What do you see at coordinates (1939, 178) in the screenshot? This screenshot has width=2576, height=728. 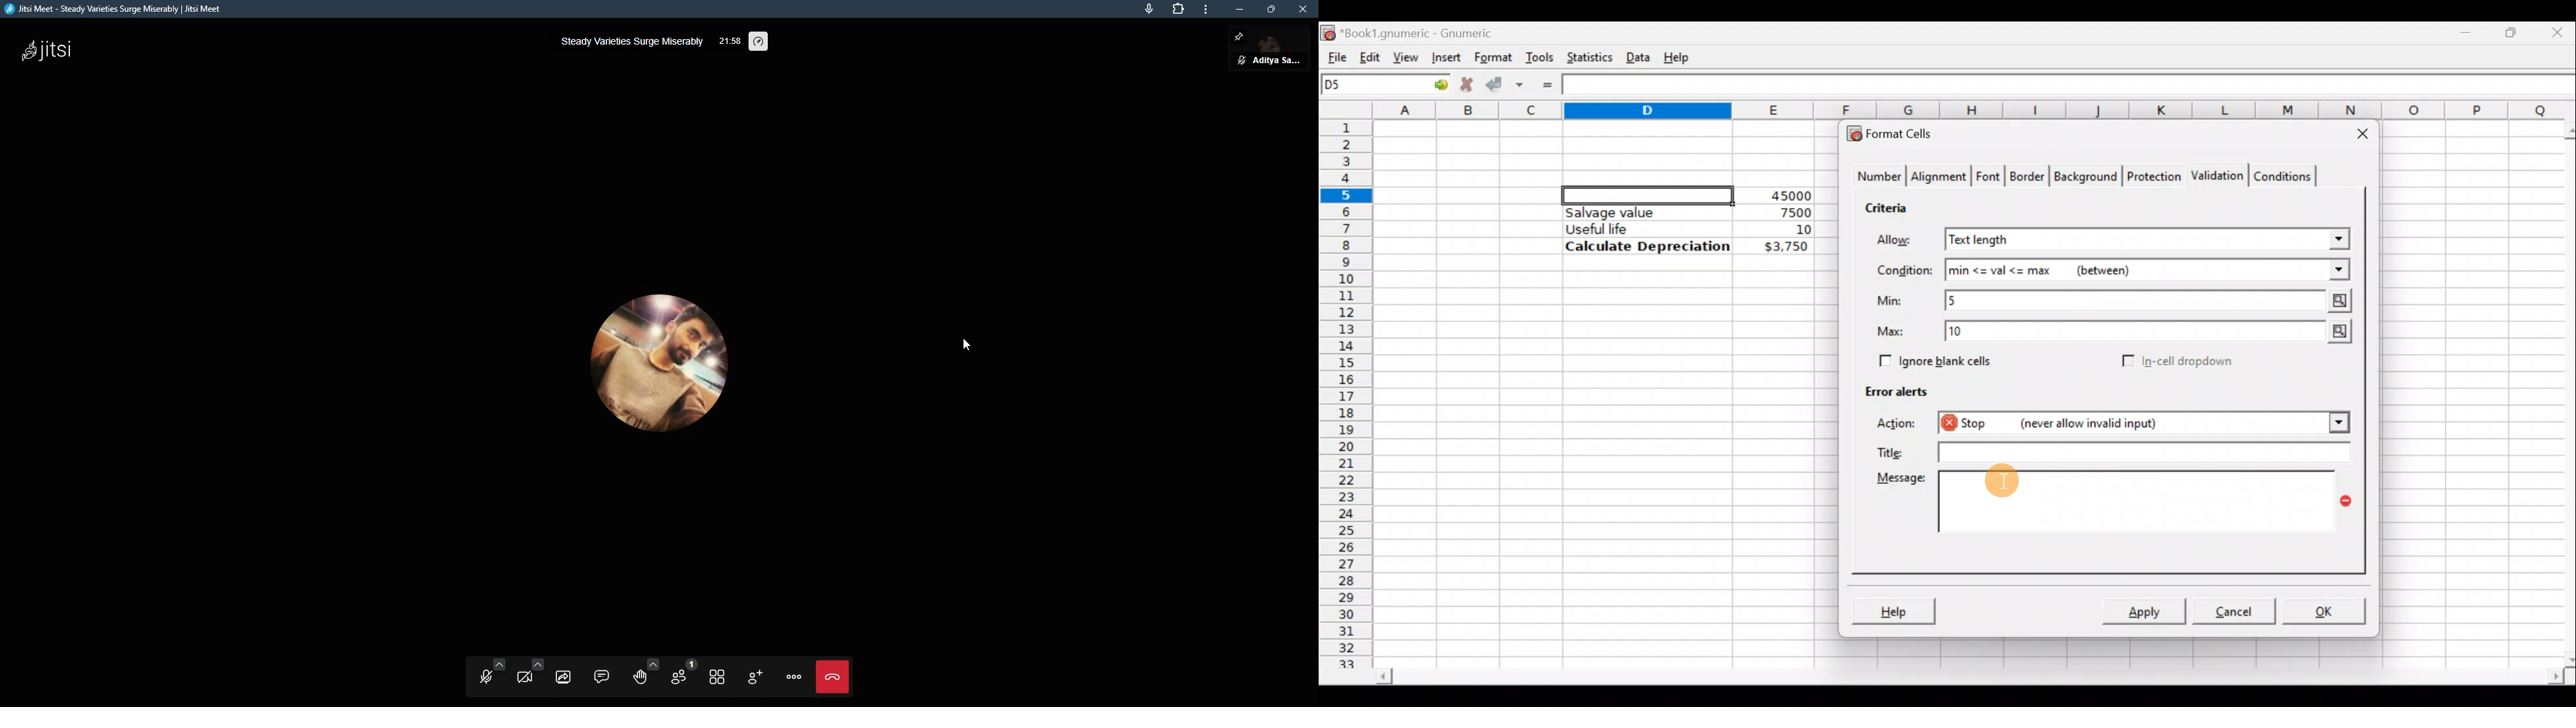 I see `Alignment` at bounding box center [1939, 178].